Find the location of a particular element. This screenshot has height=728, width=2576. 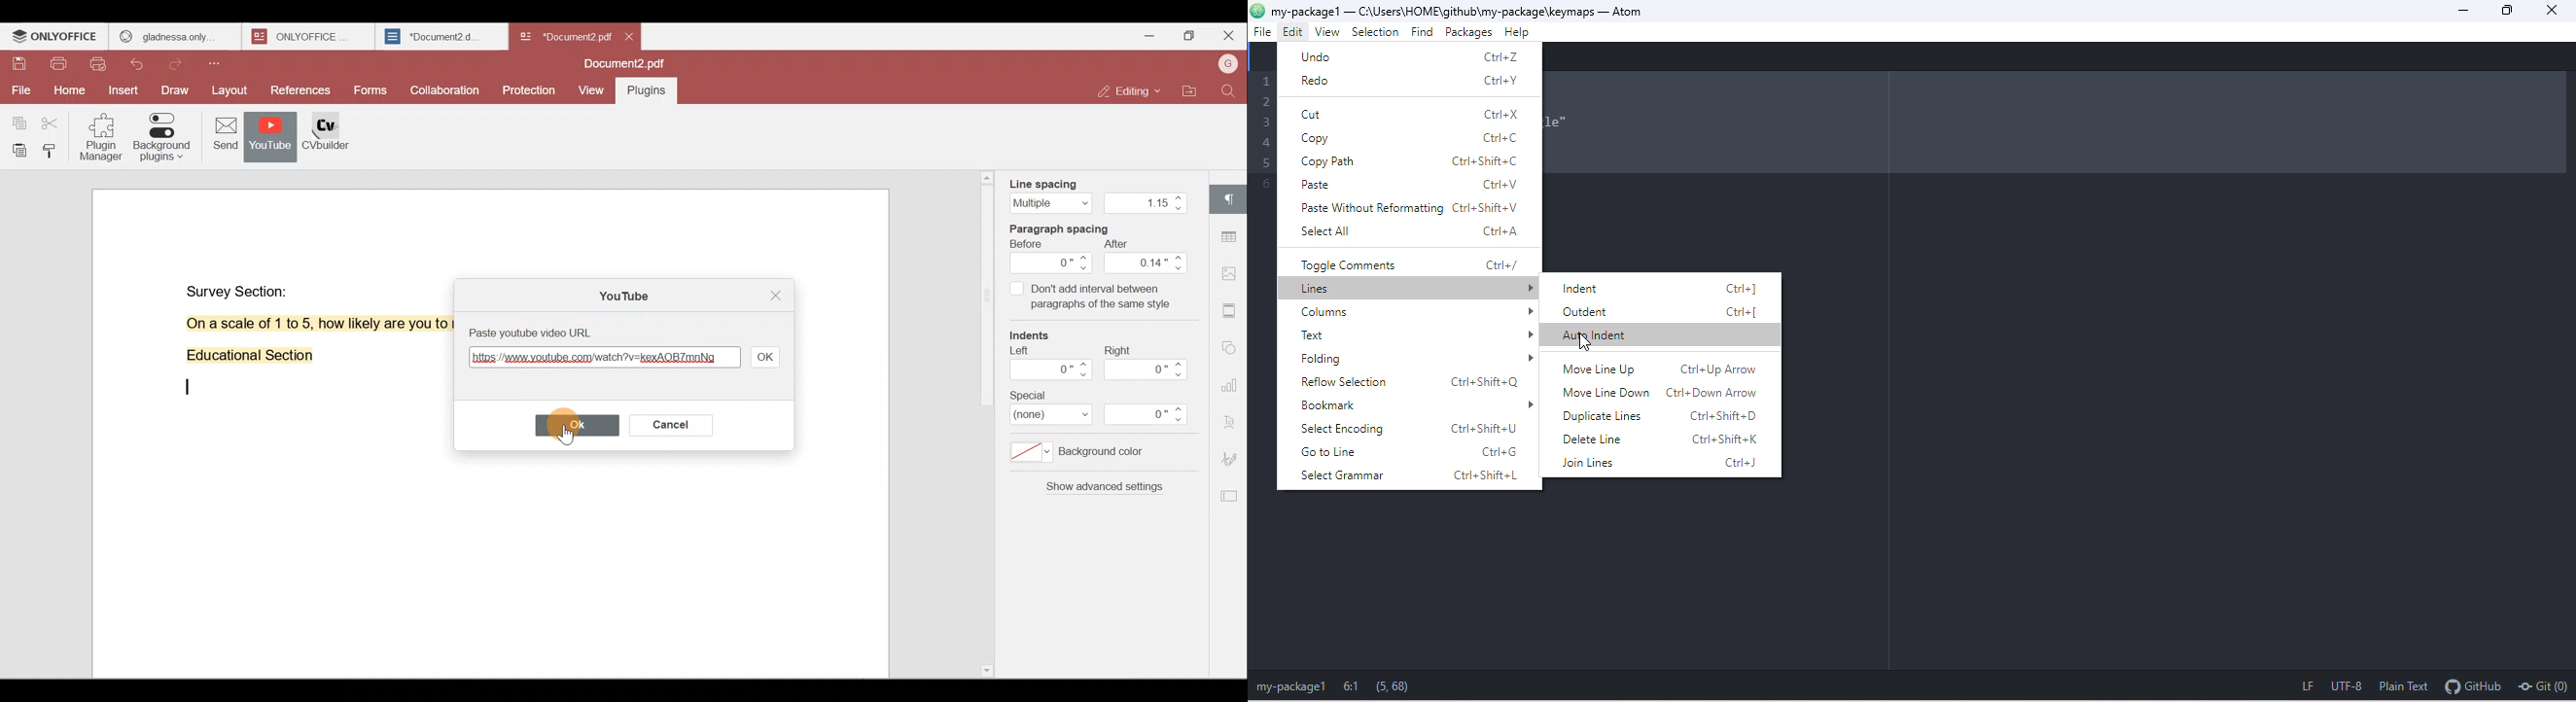

lf is located at coordinates (2299, 687).